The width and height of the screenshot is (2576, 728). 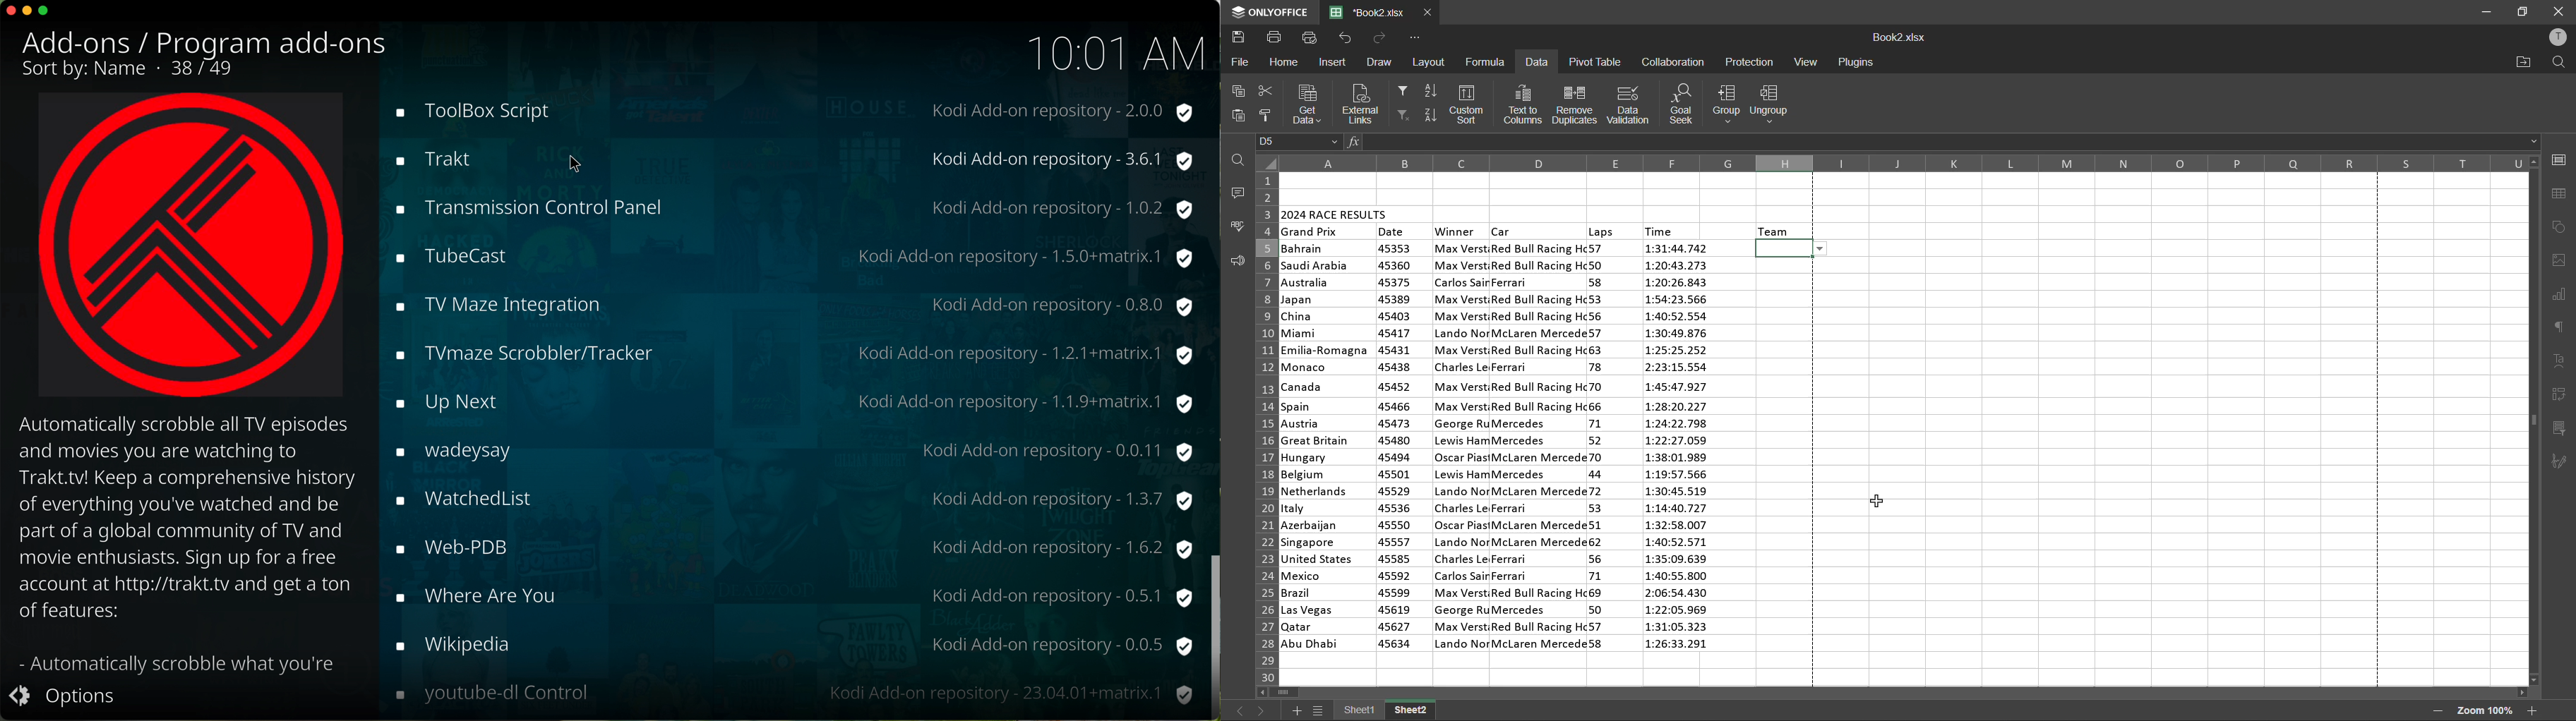 What do you see at coordinates (2560, 395) in the screenshot?
I see `pivot table` at bounding box center [2560, 395].